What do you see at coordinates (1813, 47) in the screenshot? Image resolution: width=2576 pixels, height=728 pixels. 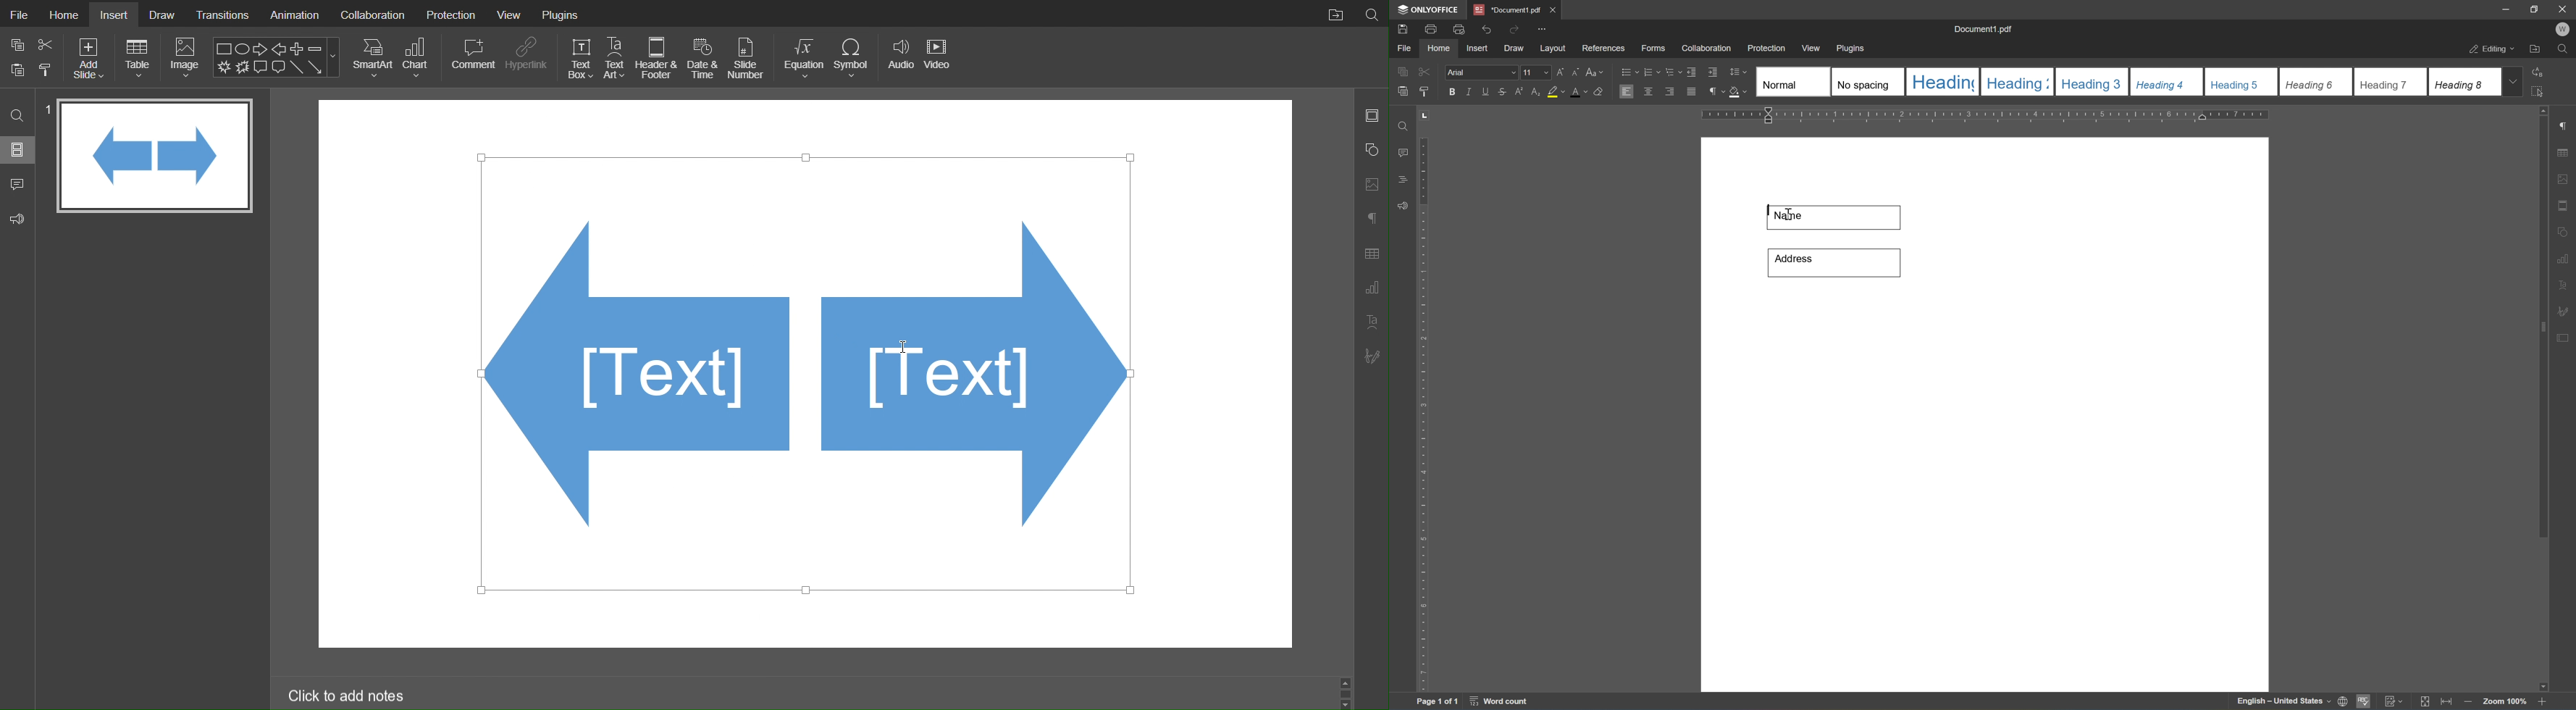 I see `view` at bounding box center [1813, 47].